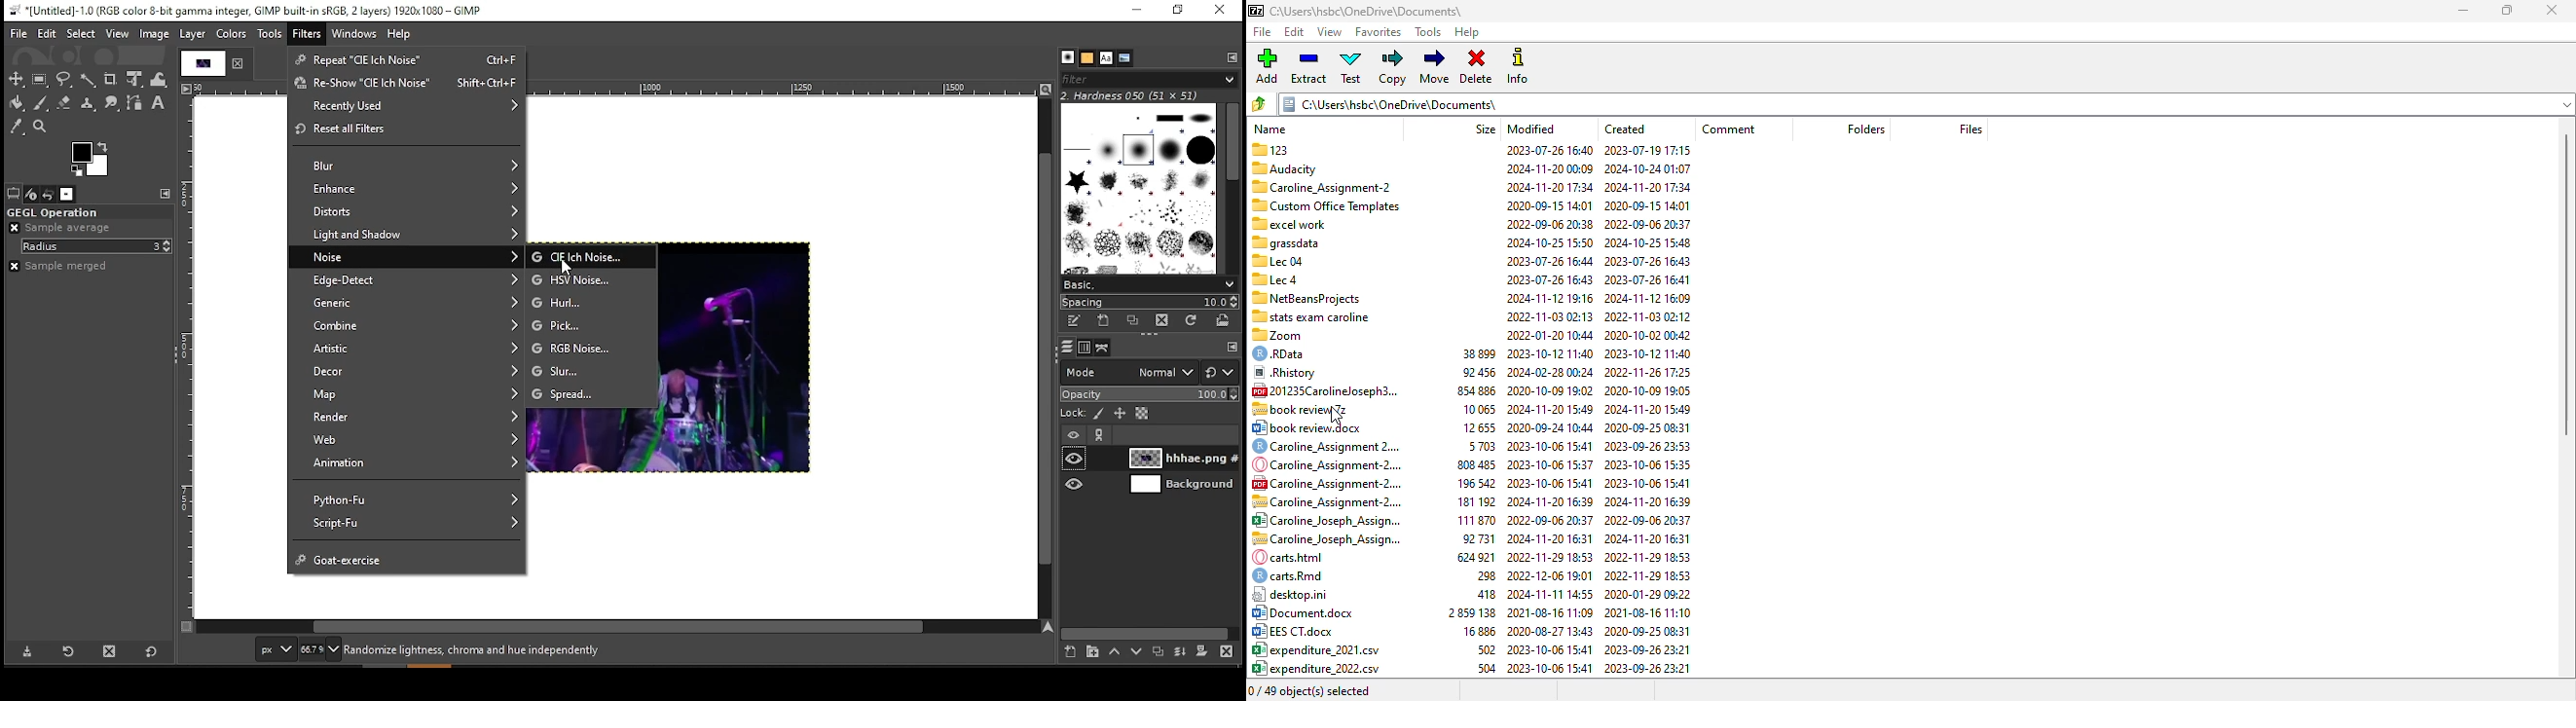 The height and width of the screenshot is (728, 2576). Describe the element at coordinates (1308, 66) in the screenshot. I see `extract` at that location.